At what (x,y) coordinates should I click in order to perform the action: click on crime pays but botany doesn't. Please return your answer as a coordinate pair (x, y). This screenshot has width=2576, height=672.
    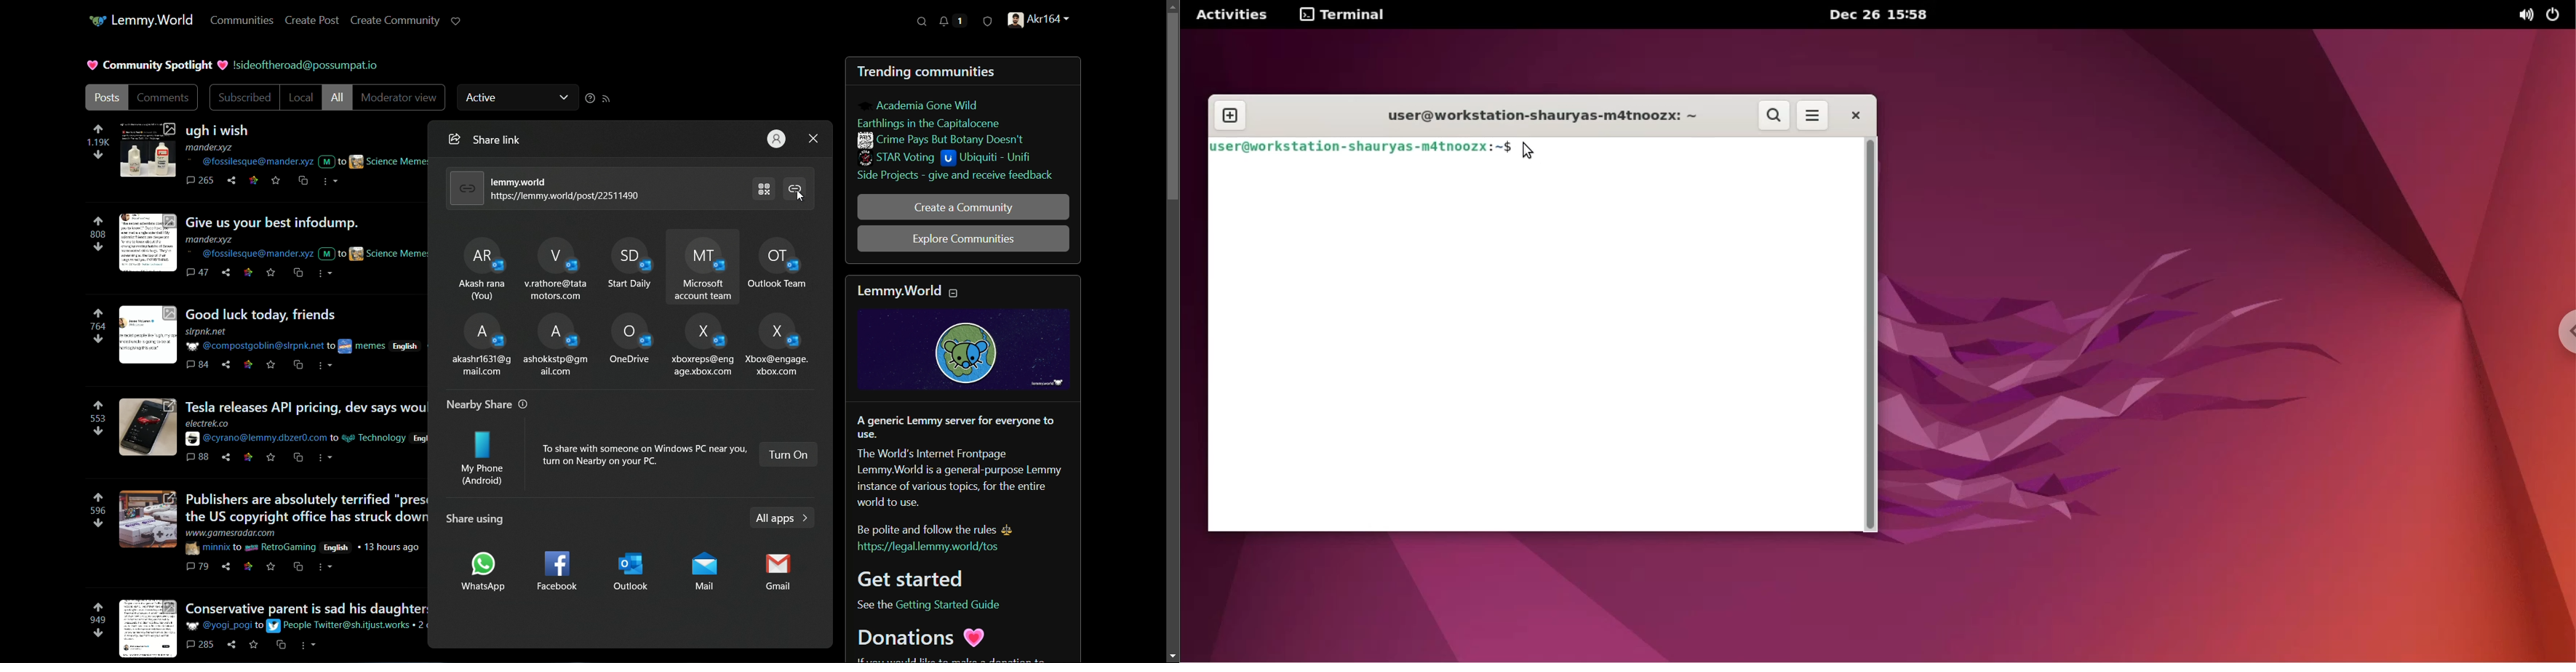
    Looking at the image, I should click on (941, 140).